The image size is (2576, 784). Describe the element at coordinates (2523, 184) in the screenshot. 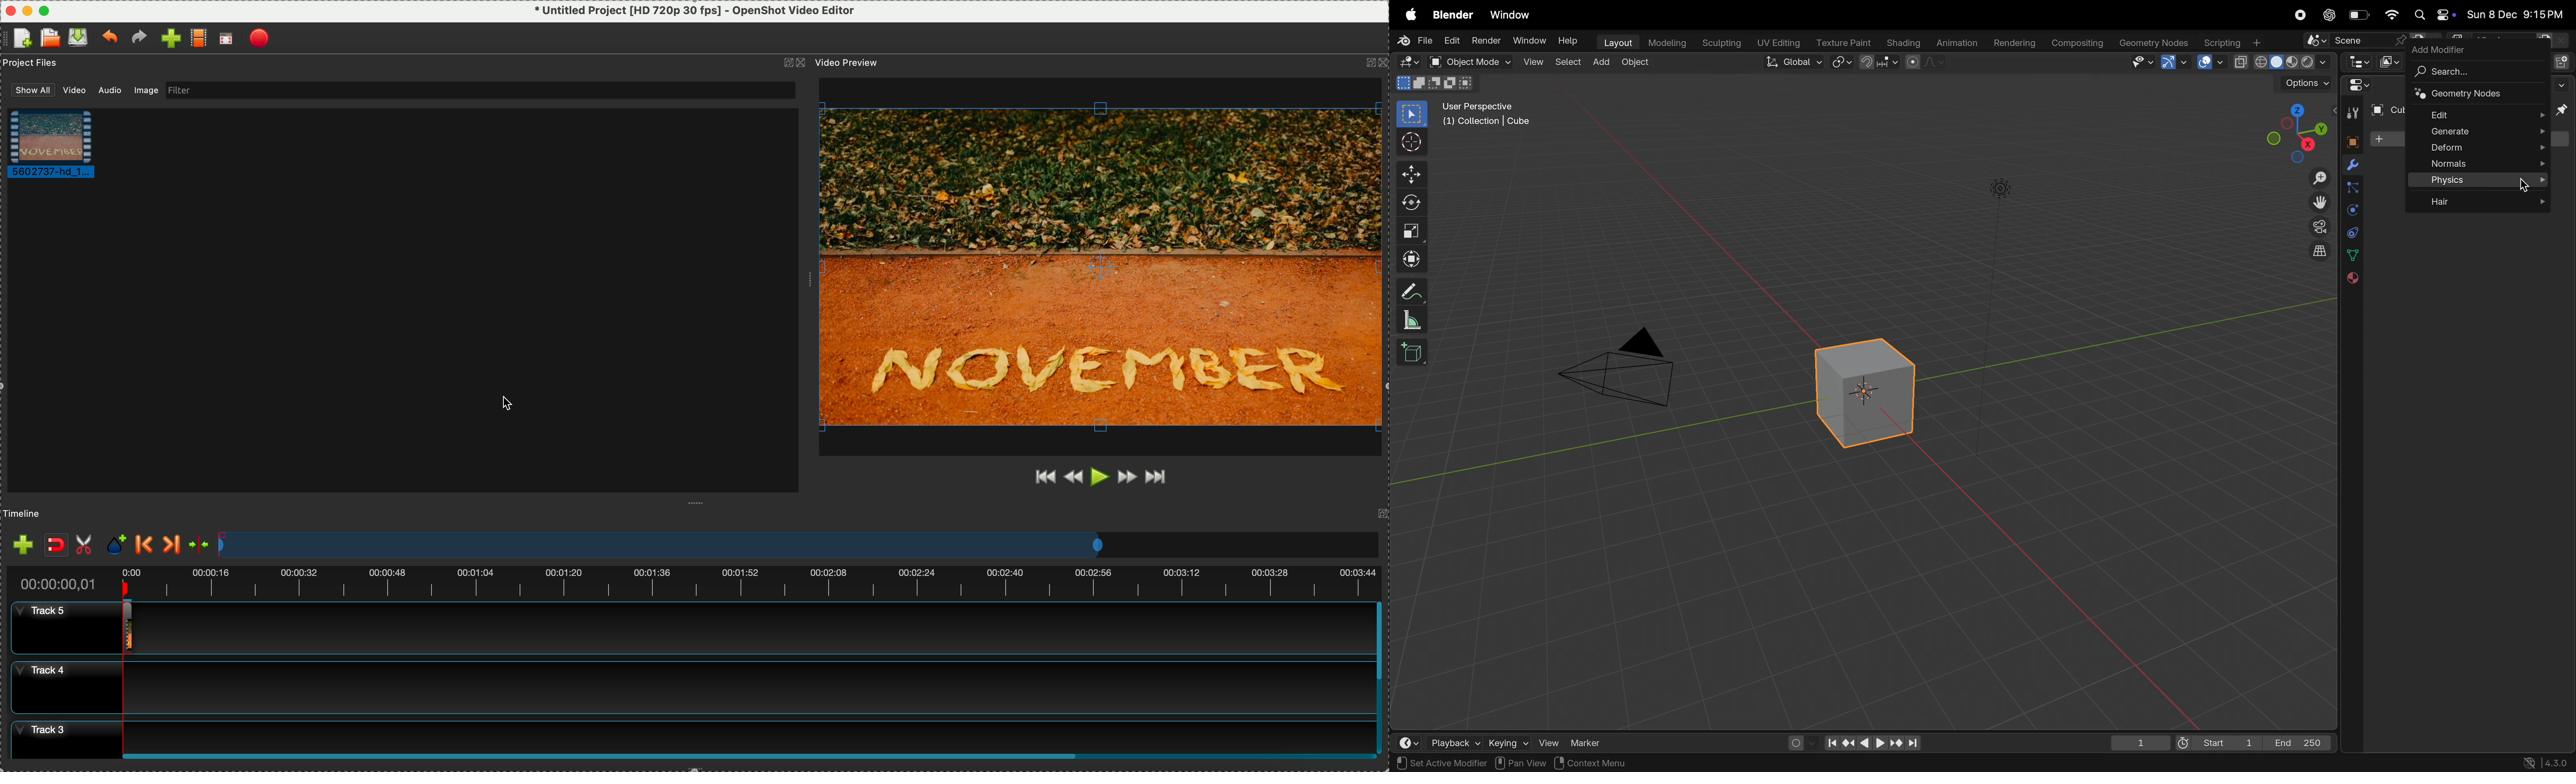

I see `cursor` at that location.